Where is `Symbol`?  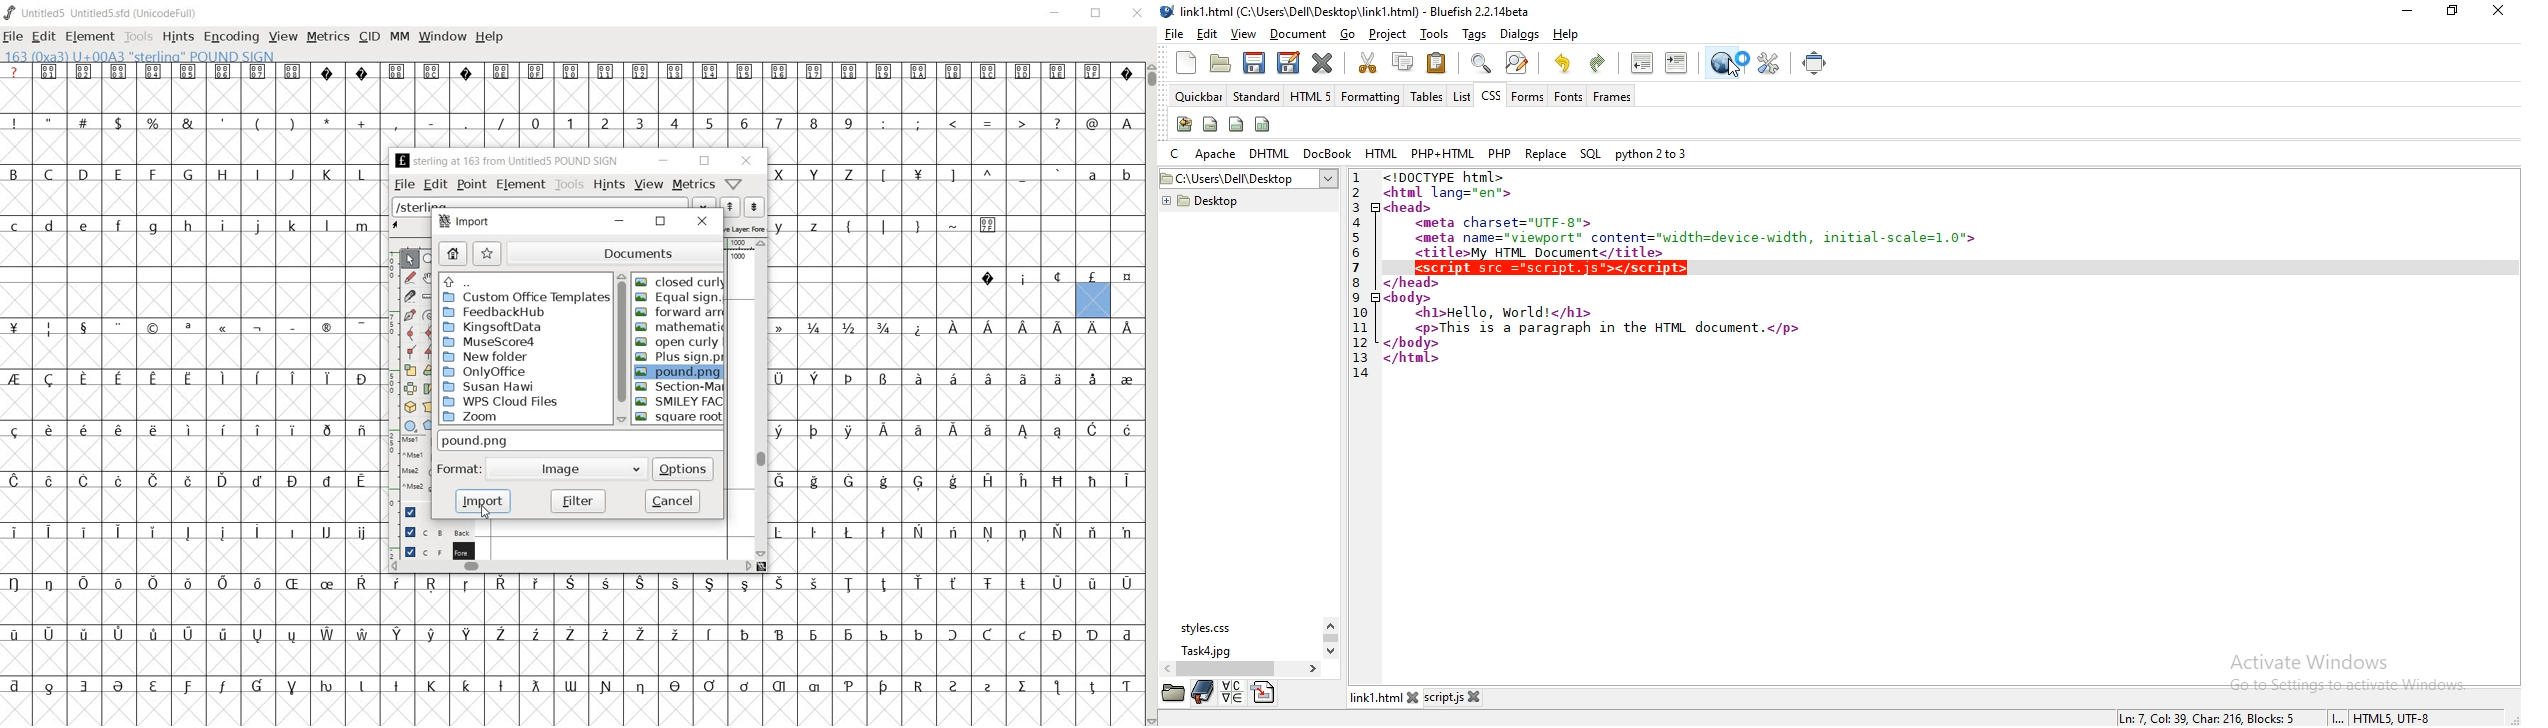 Symbol is located at coordinates (990, 224).